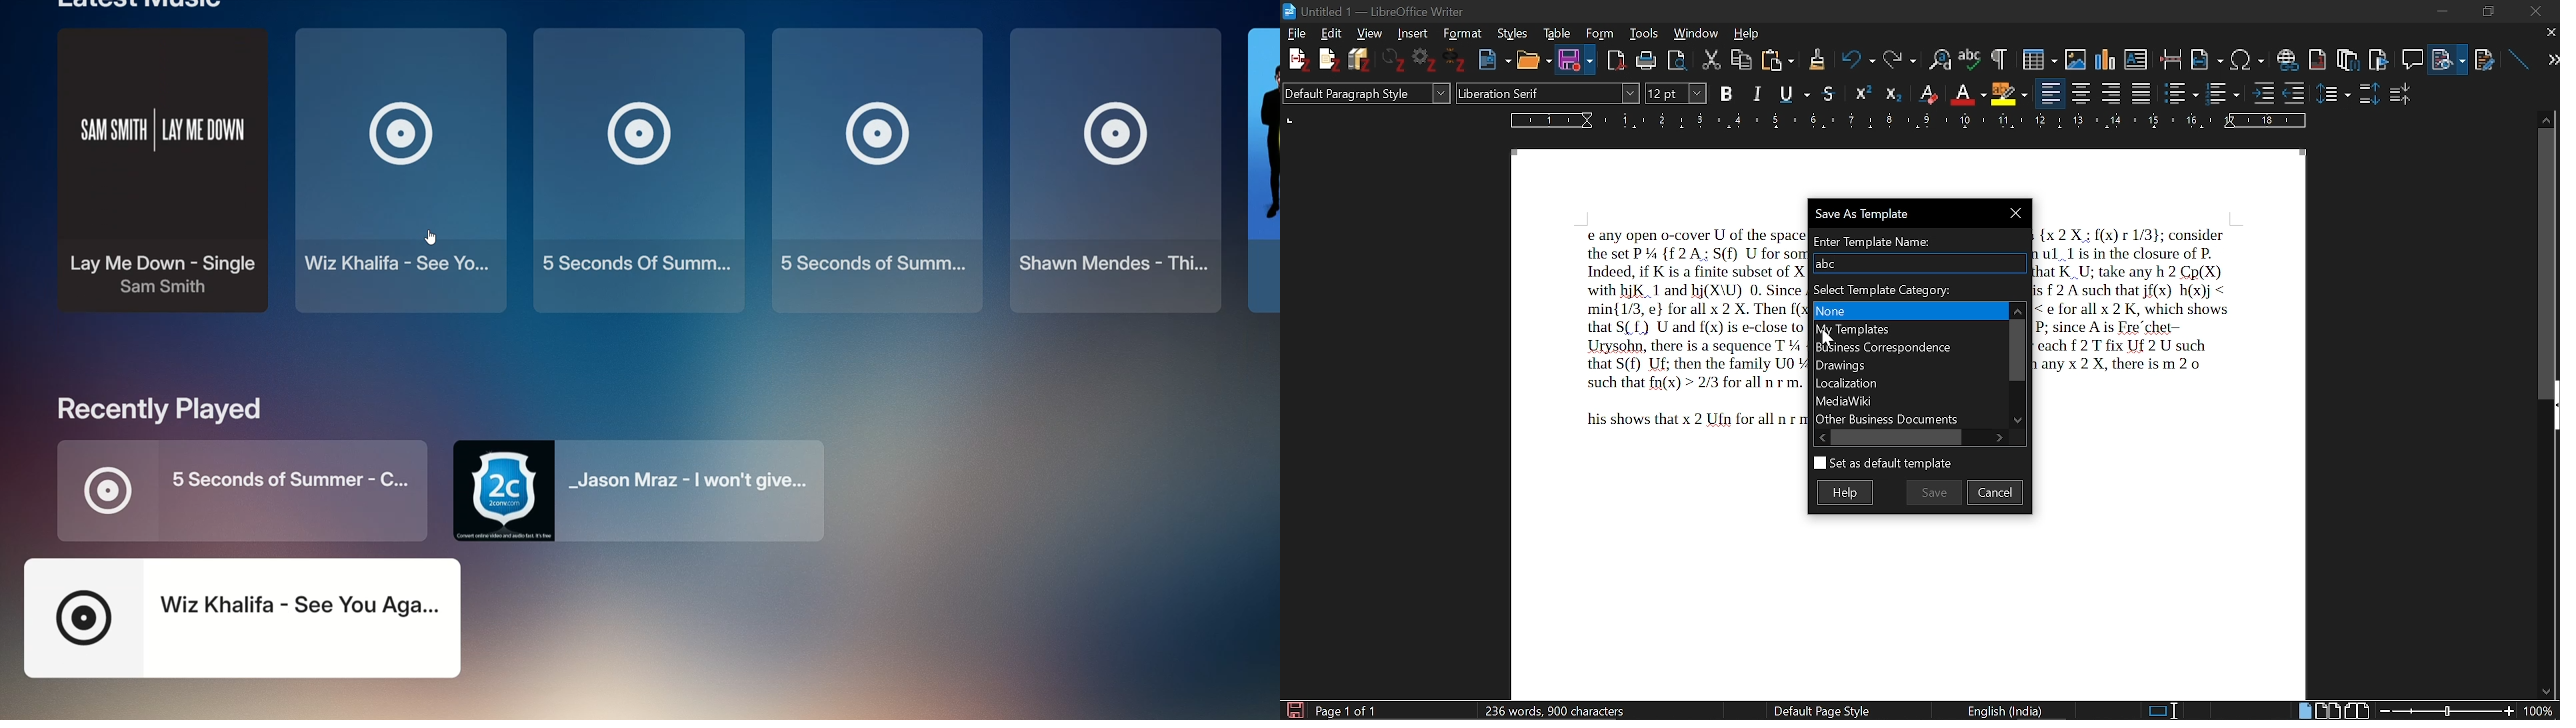 This screenshot has height=728, width=2576. What do you see at coordinates (2017, 308) in the screenshot?
I see `Move up` at bounding box center [2017, 308].